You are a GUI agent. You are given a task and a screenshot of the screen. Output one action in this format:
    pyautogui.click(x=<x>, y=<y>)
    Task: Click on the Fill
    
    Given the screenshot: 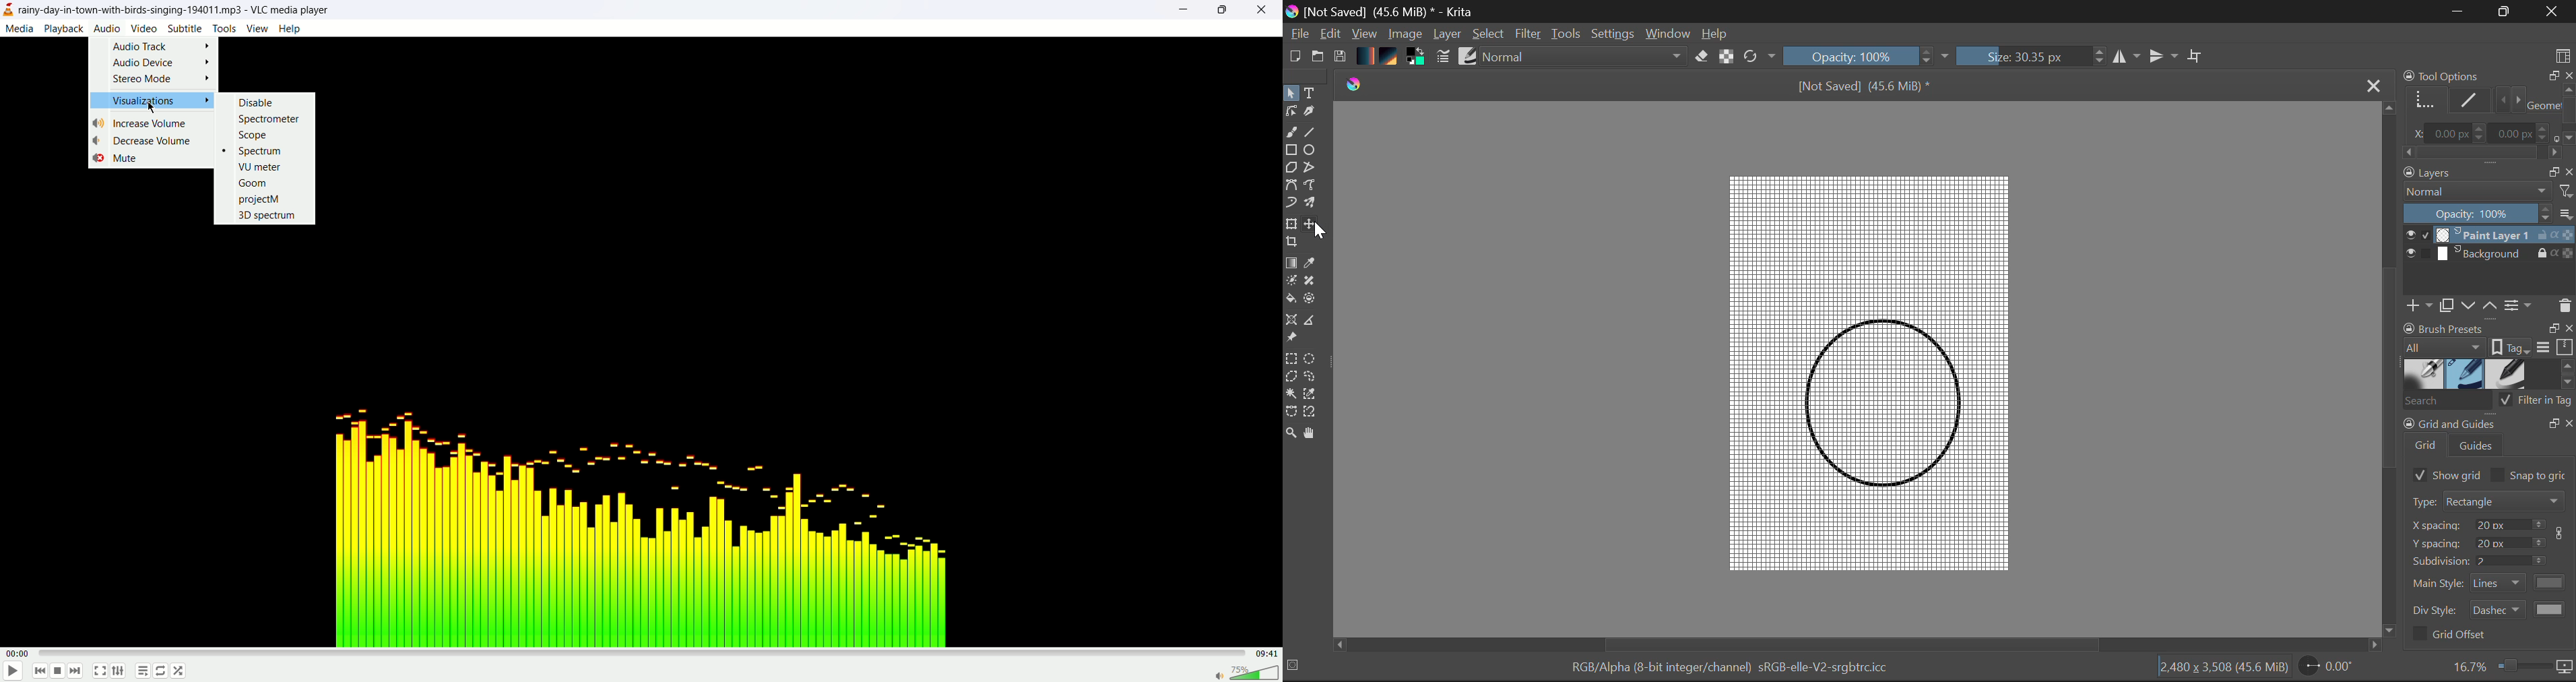 What is the action you would take?
    pyautogui.click(x=1291, y=299)
    